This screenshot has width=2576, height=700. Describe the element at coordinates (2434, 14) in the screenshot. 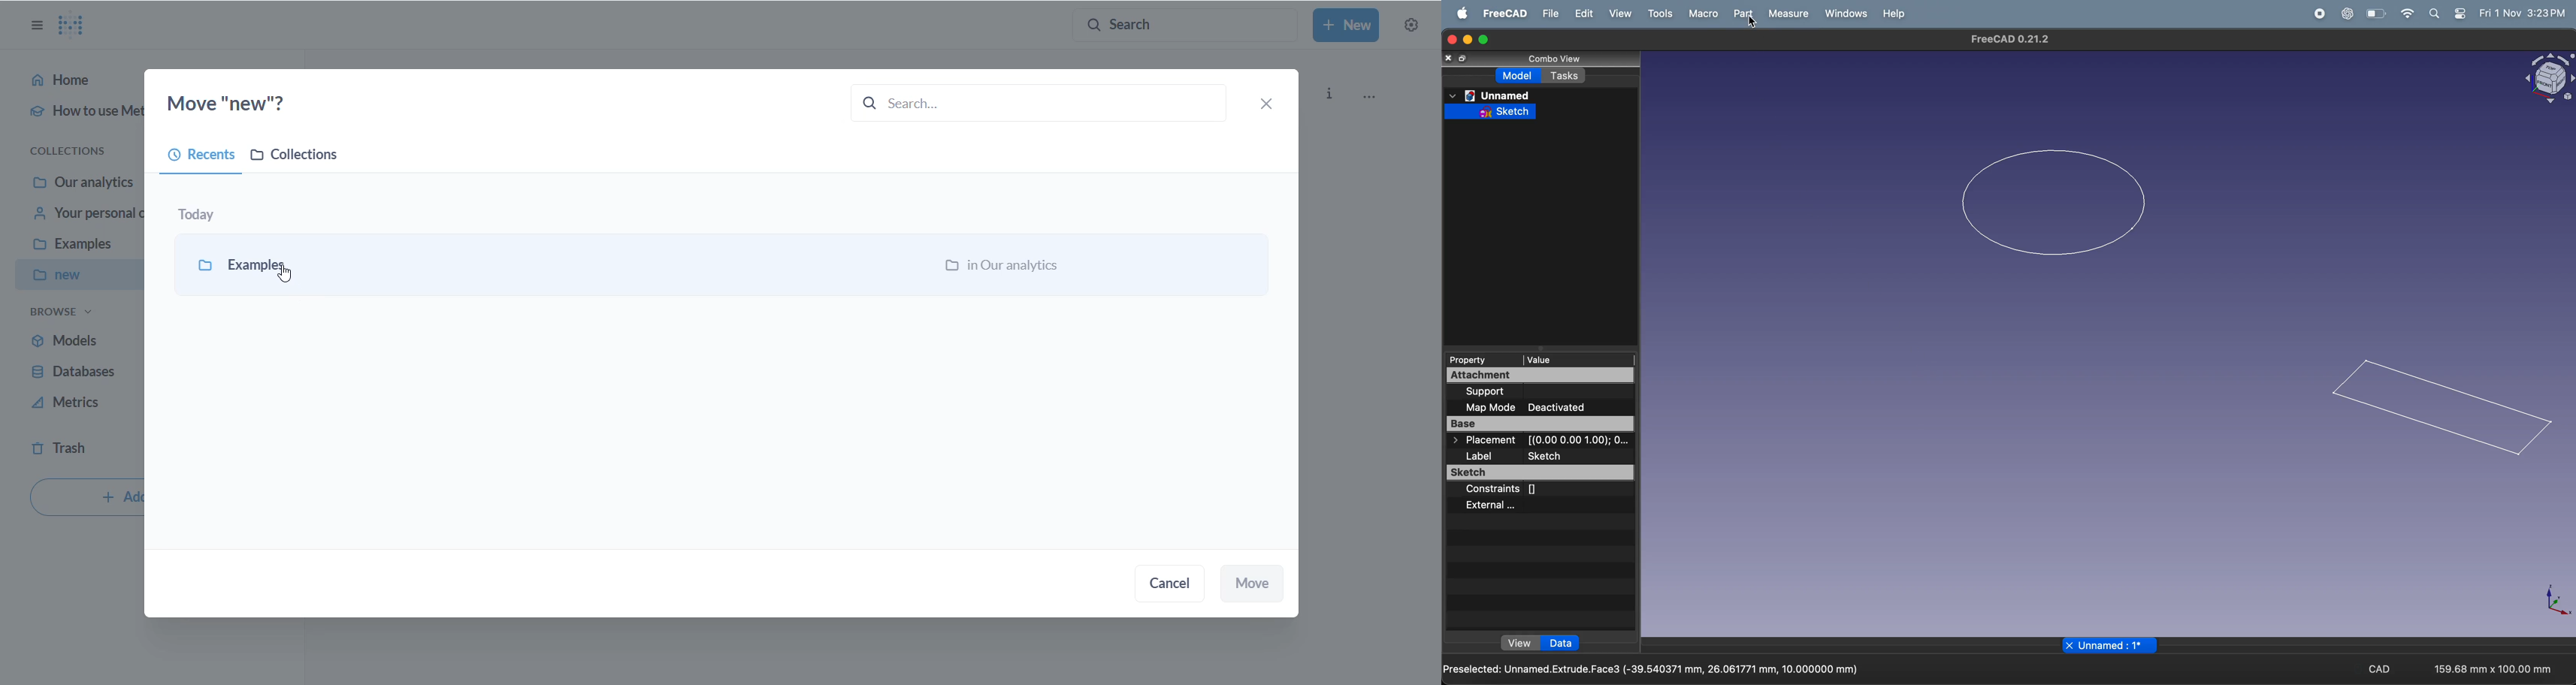

I see `search` at that location.